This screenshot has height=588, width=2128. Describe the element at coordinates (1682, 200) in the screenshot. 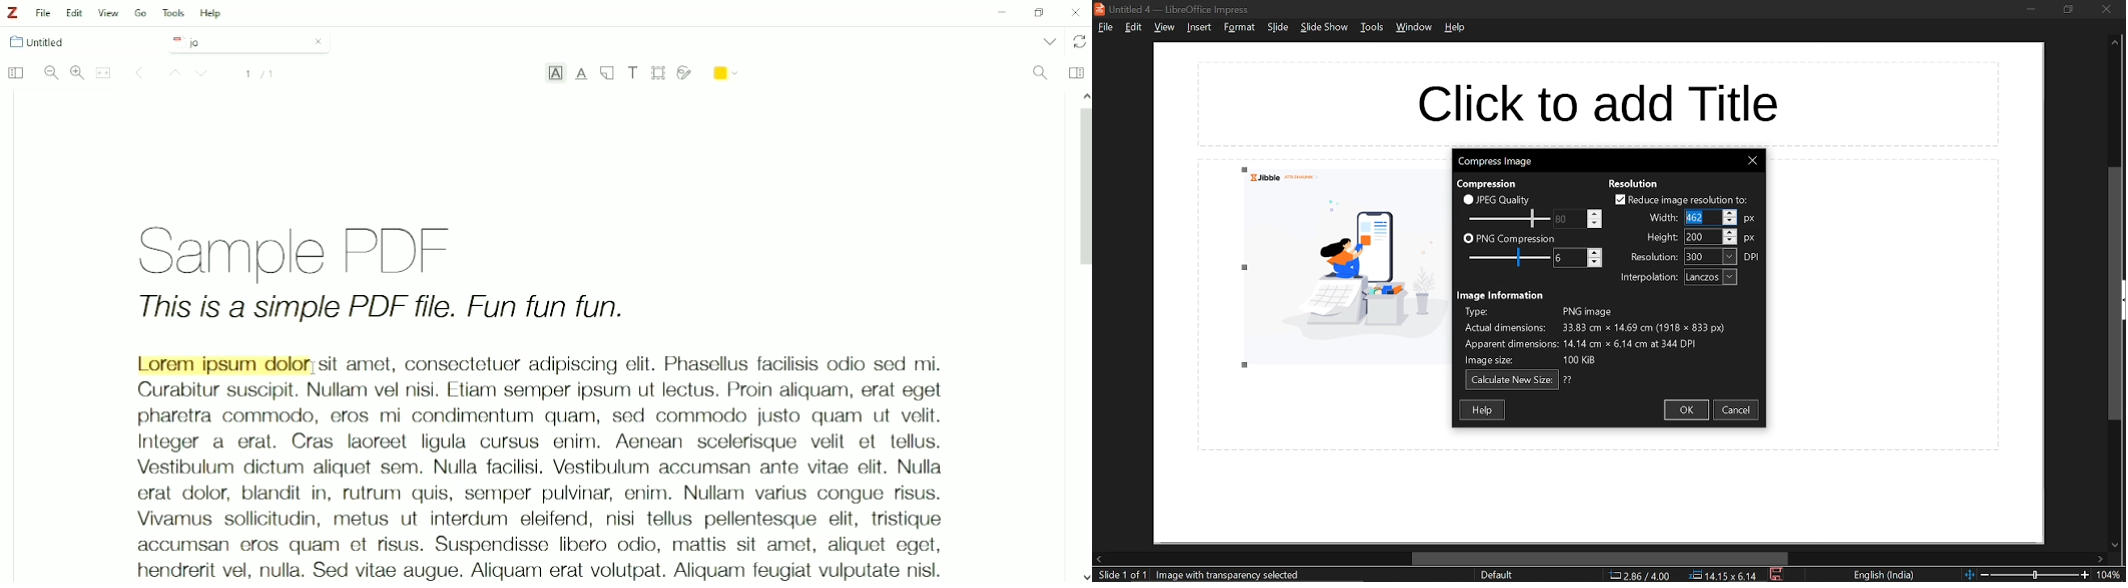

I see `reduce image resolution to` at that location.